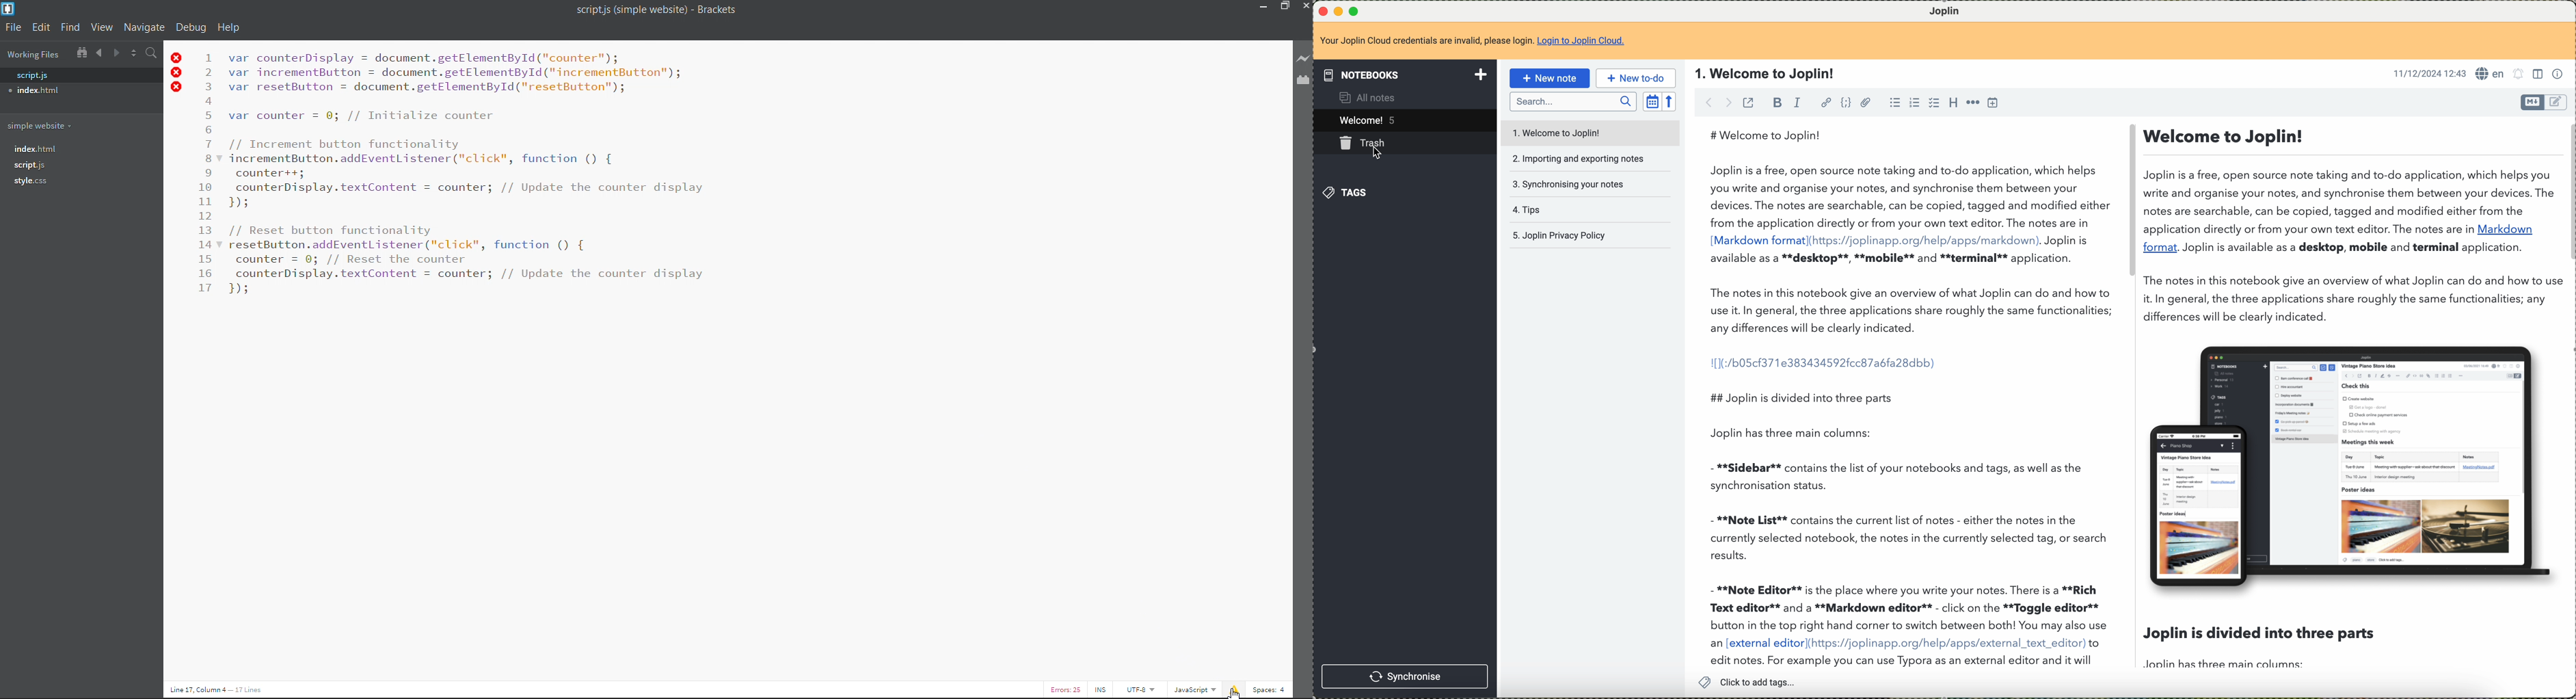  Describe the element at coordinates (2557, 101) in the screenshot. I see `toggle editor` at that location.